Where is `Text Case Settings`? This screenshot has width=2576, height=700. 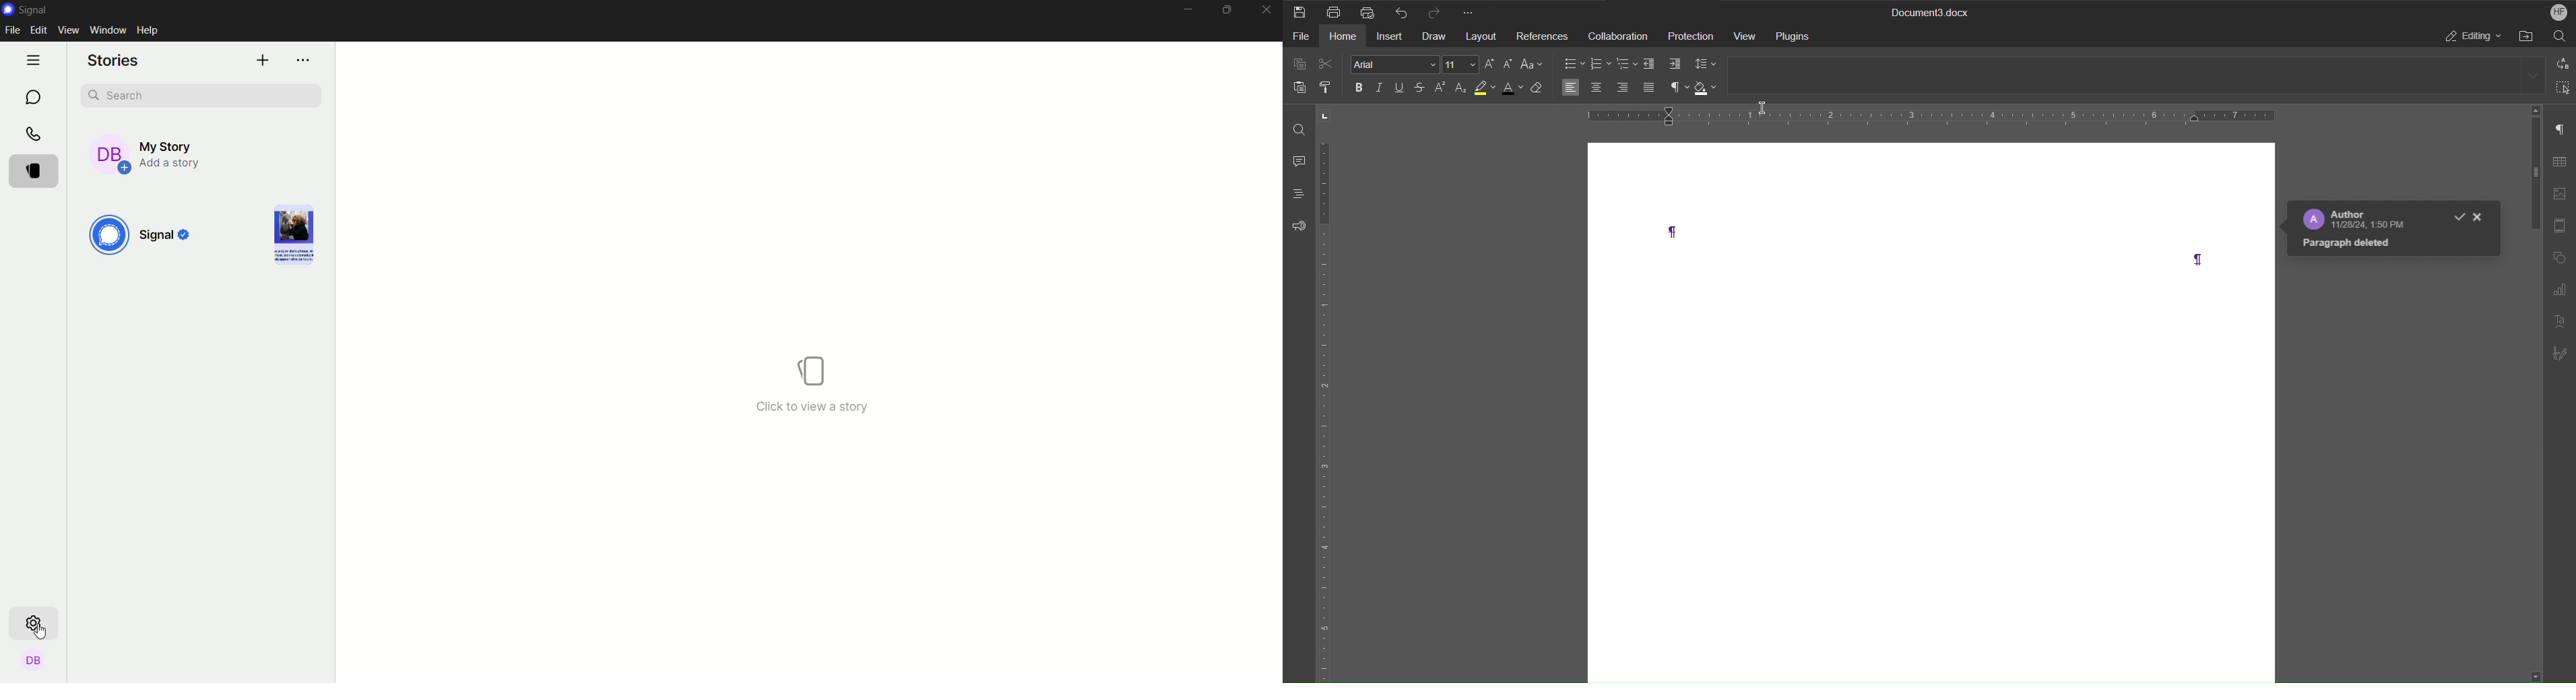 Text Case Settings is located at coordinates (1531, 64).